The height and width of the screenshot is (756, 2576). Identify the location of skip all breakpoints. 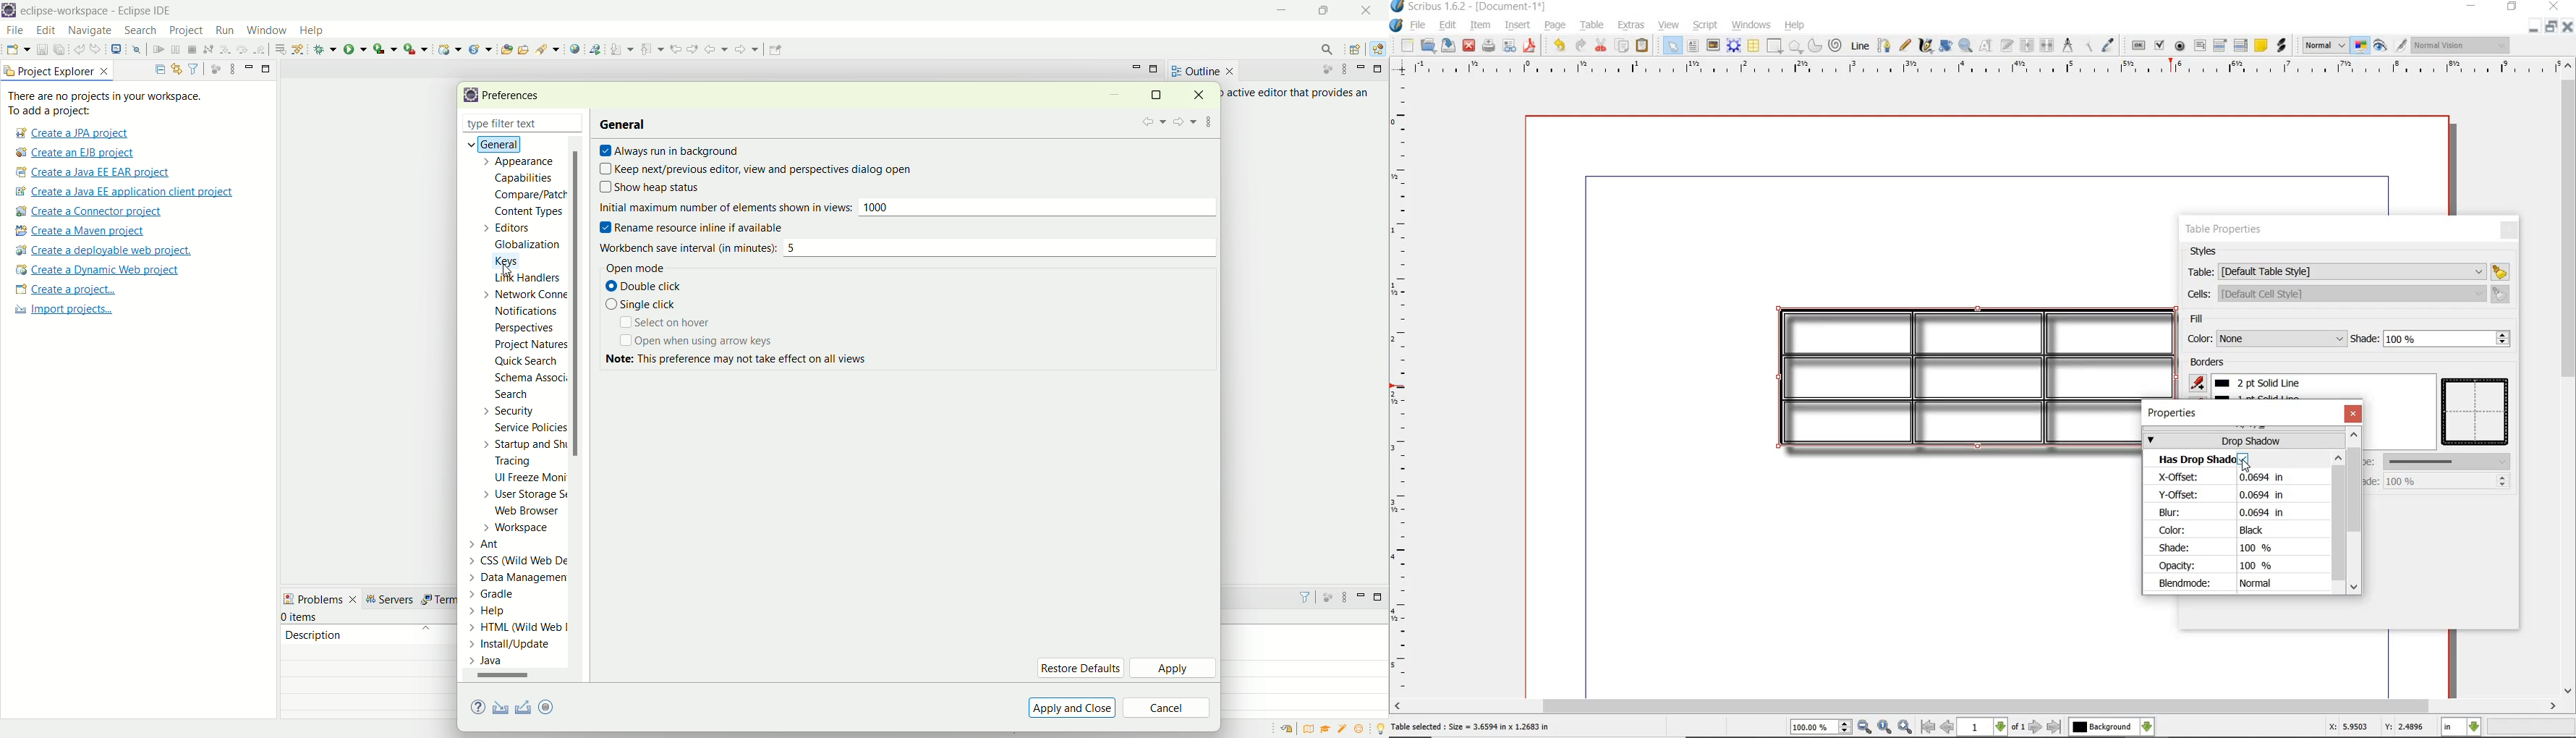
(139, 50).